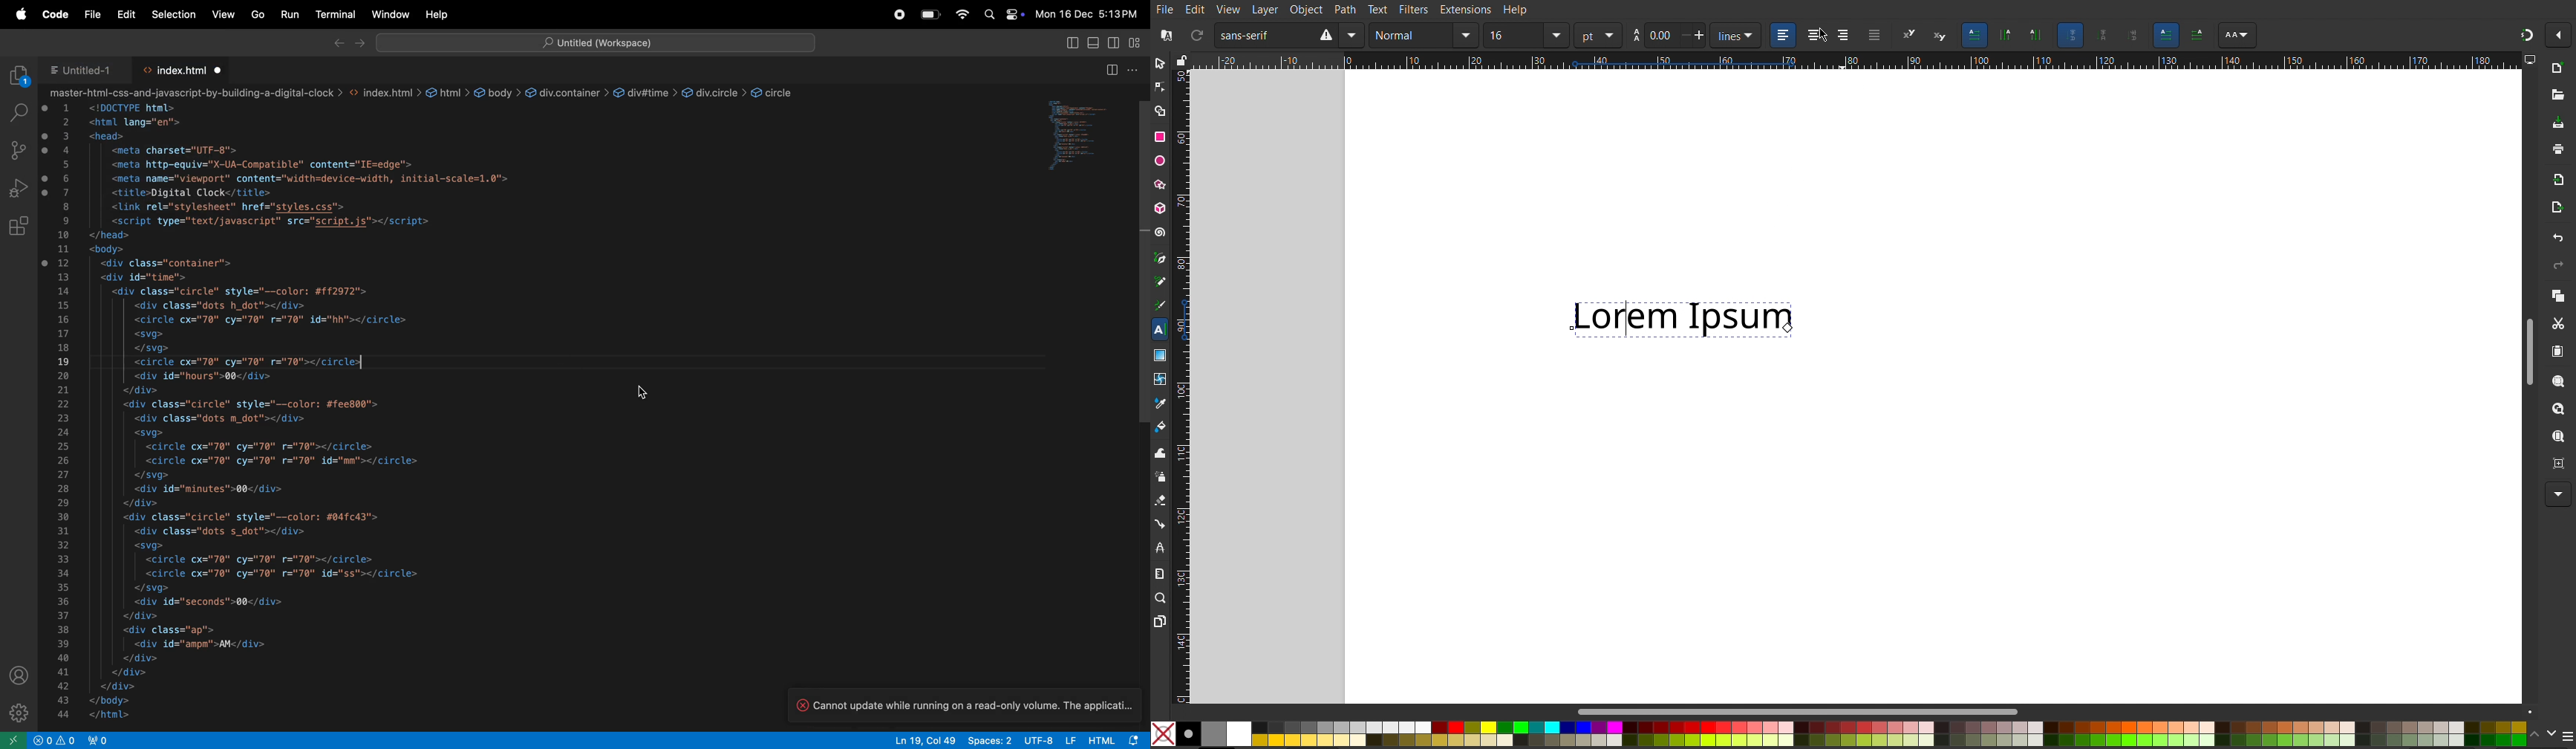  Describe the element at coordinates (1162, 331) in the screenshot. I see `Text Tool` at that location.